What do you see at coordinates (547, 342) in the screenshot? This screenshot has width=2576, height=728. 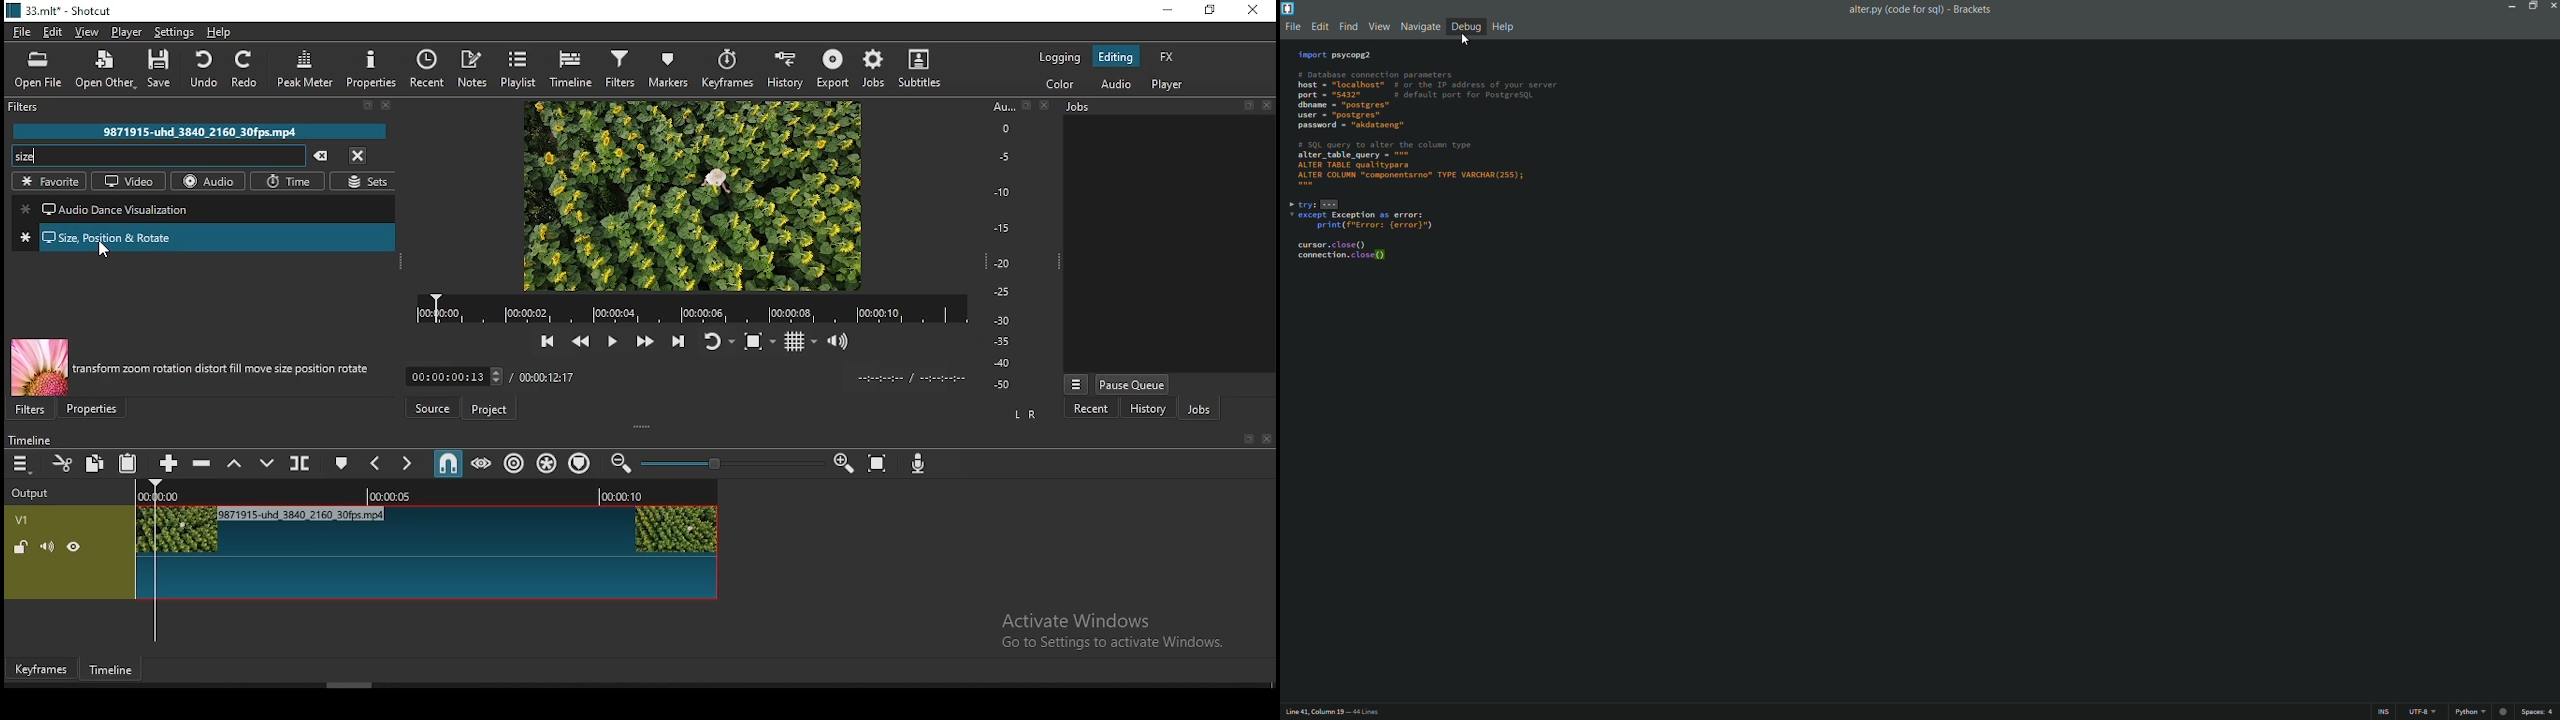 I see `skip to the previous point` at bounding box center [547, 342].